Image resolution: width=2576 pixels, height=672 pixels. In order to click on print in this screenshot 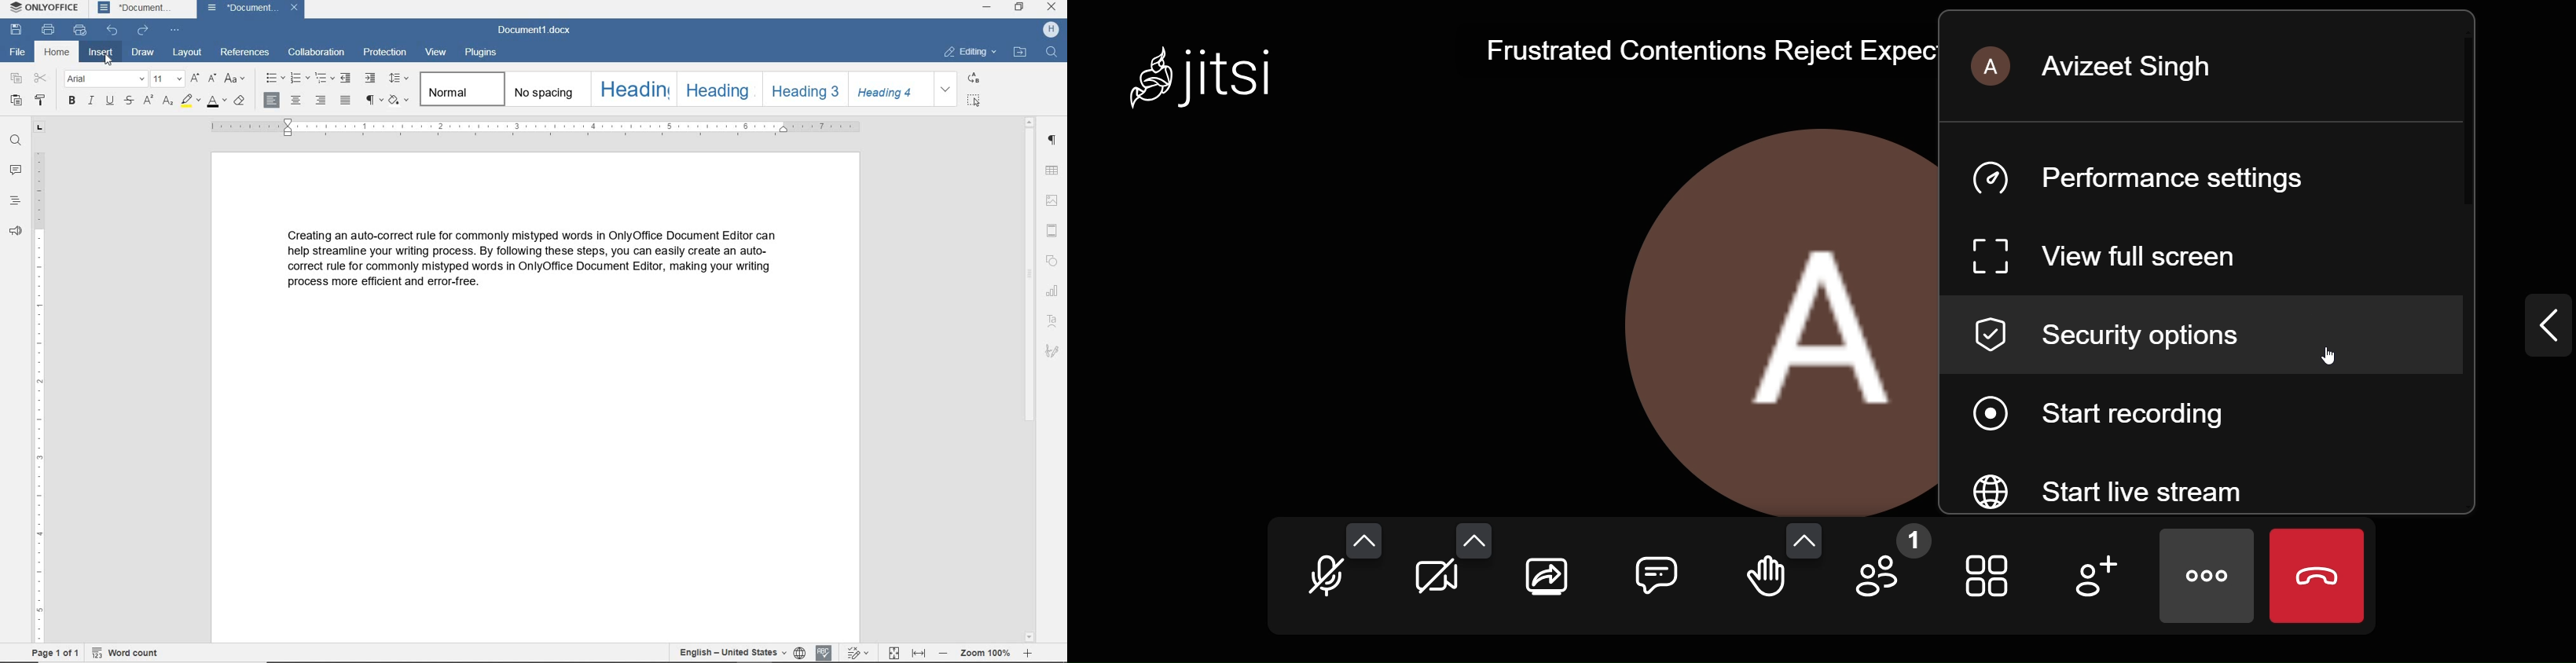, I will do `click(48, 29)`.